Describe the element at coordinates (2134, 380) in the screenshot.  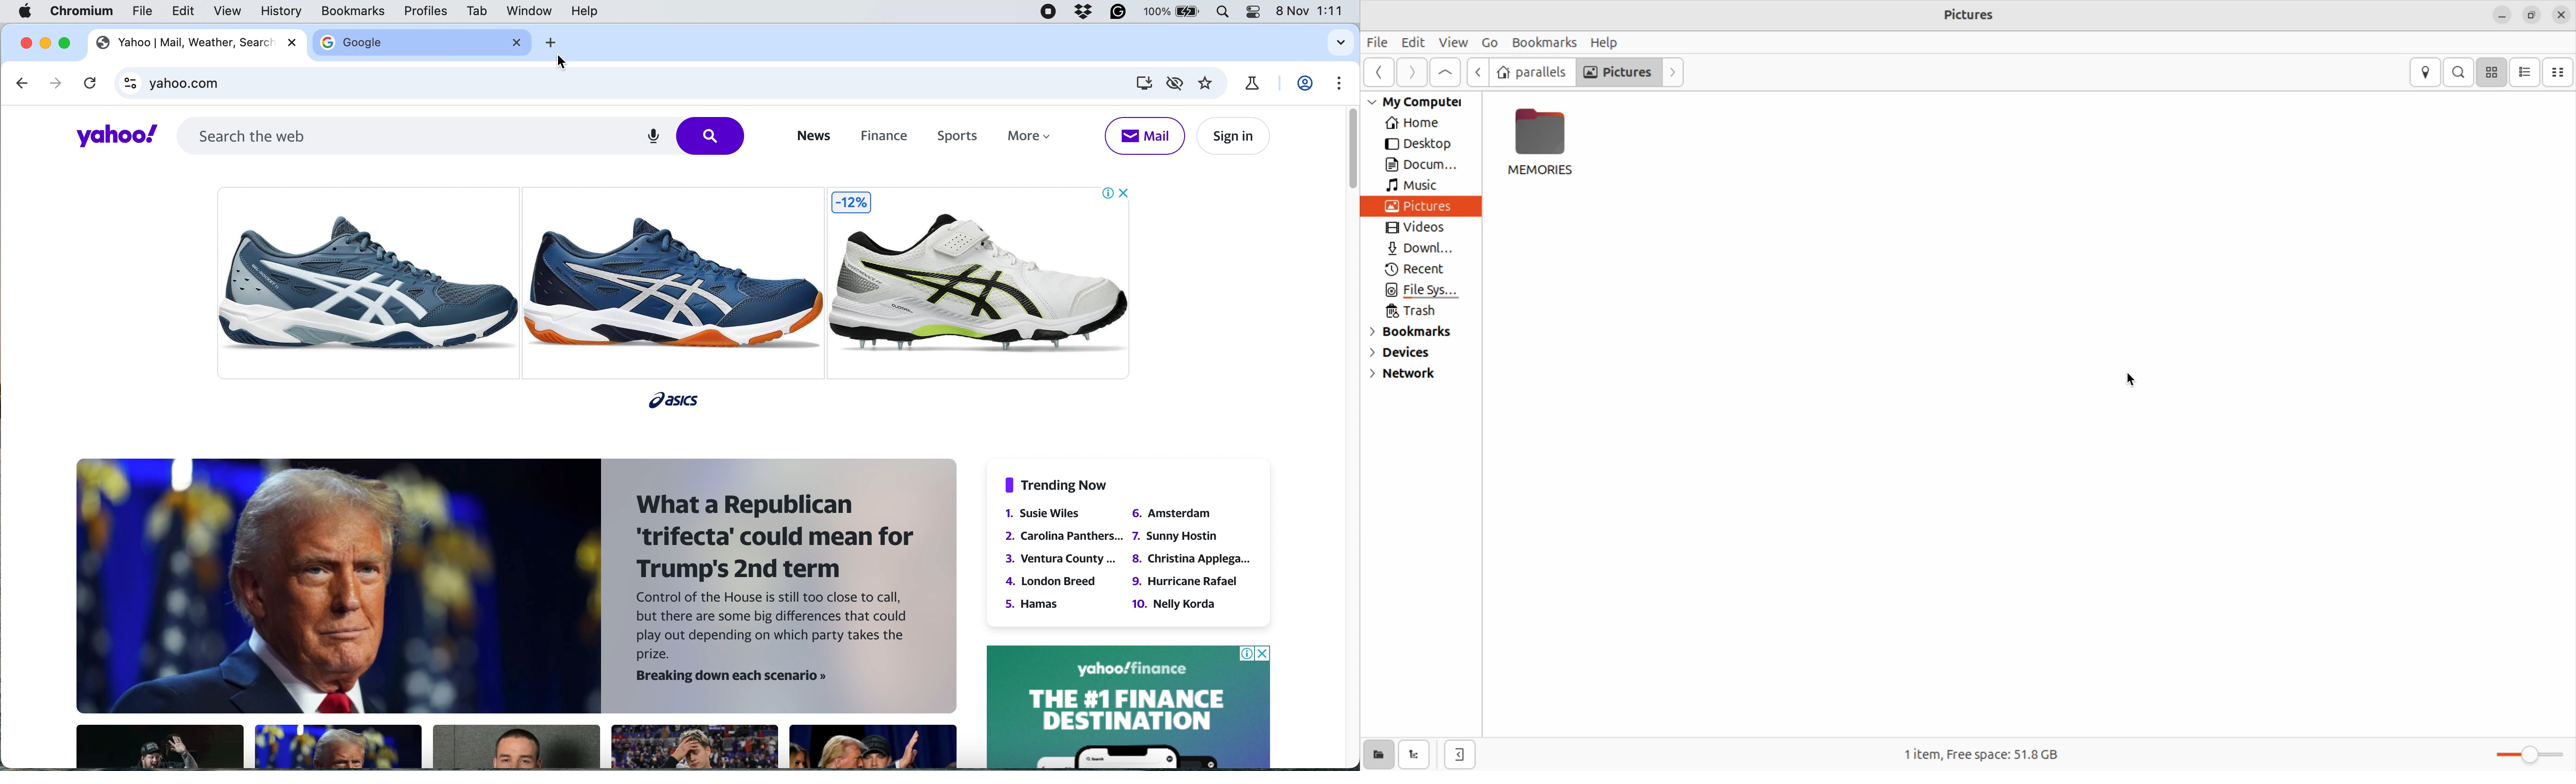
I see `cursor` at that location.